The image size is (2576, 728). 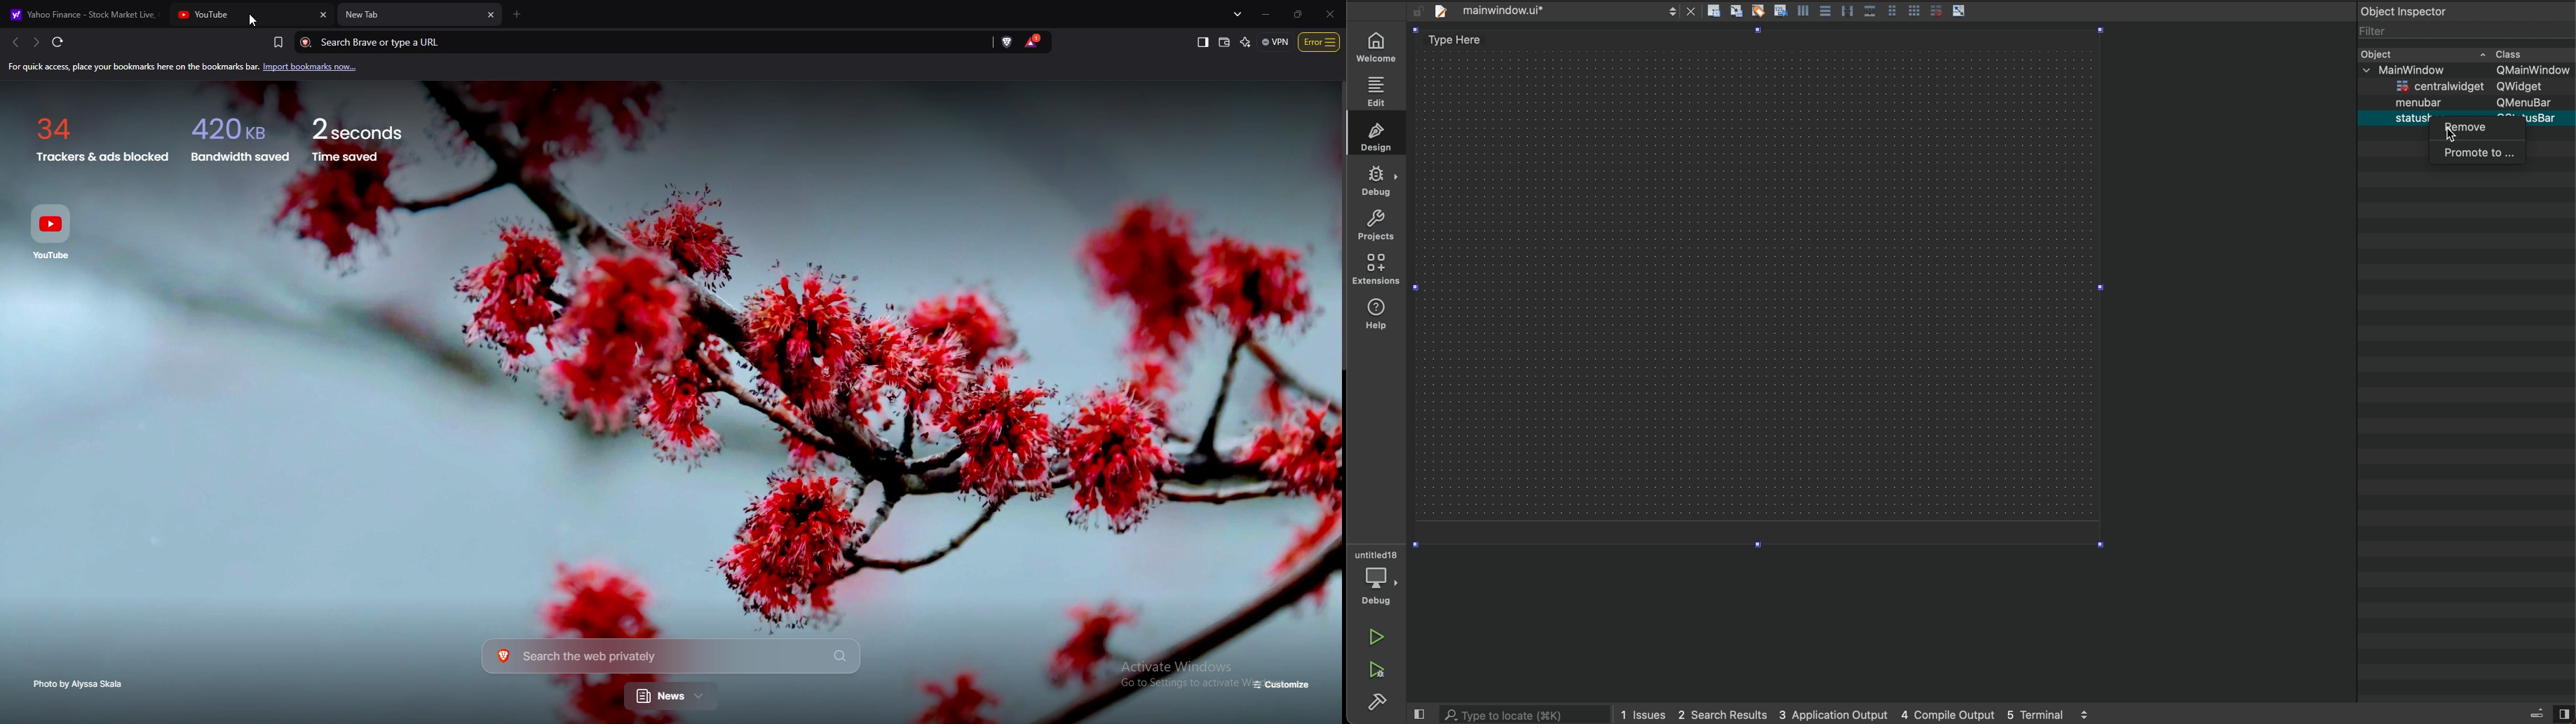 I want to click on 2 seconds Time saved, so click(x=377, y=135).